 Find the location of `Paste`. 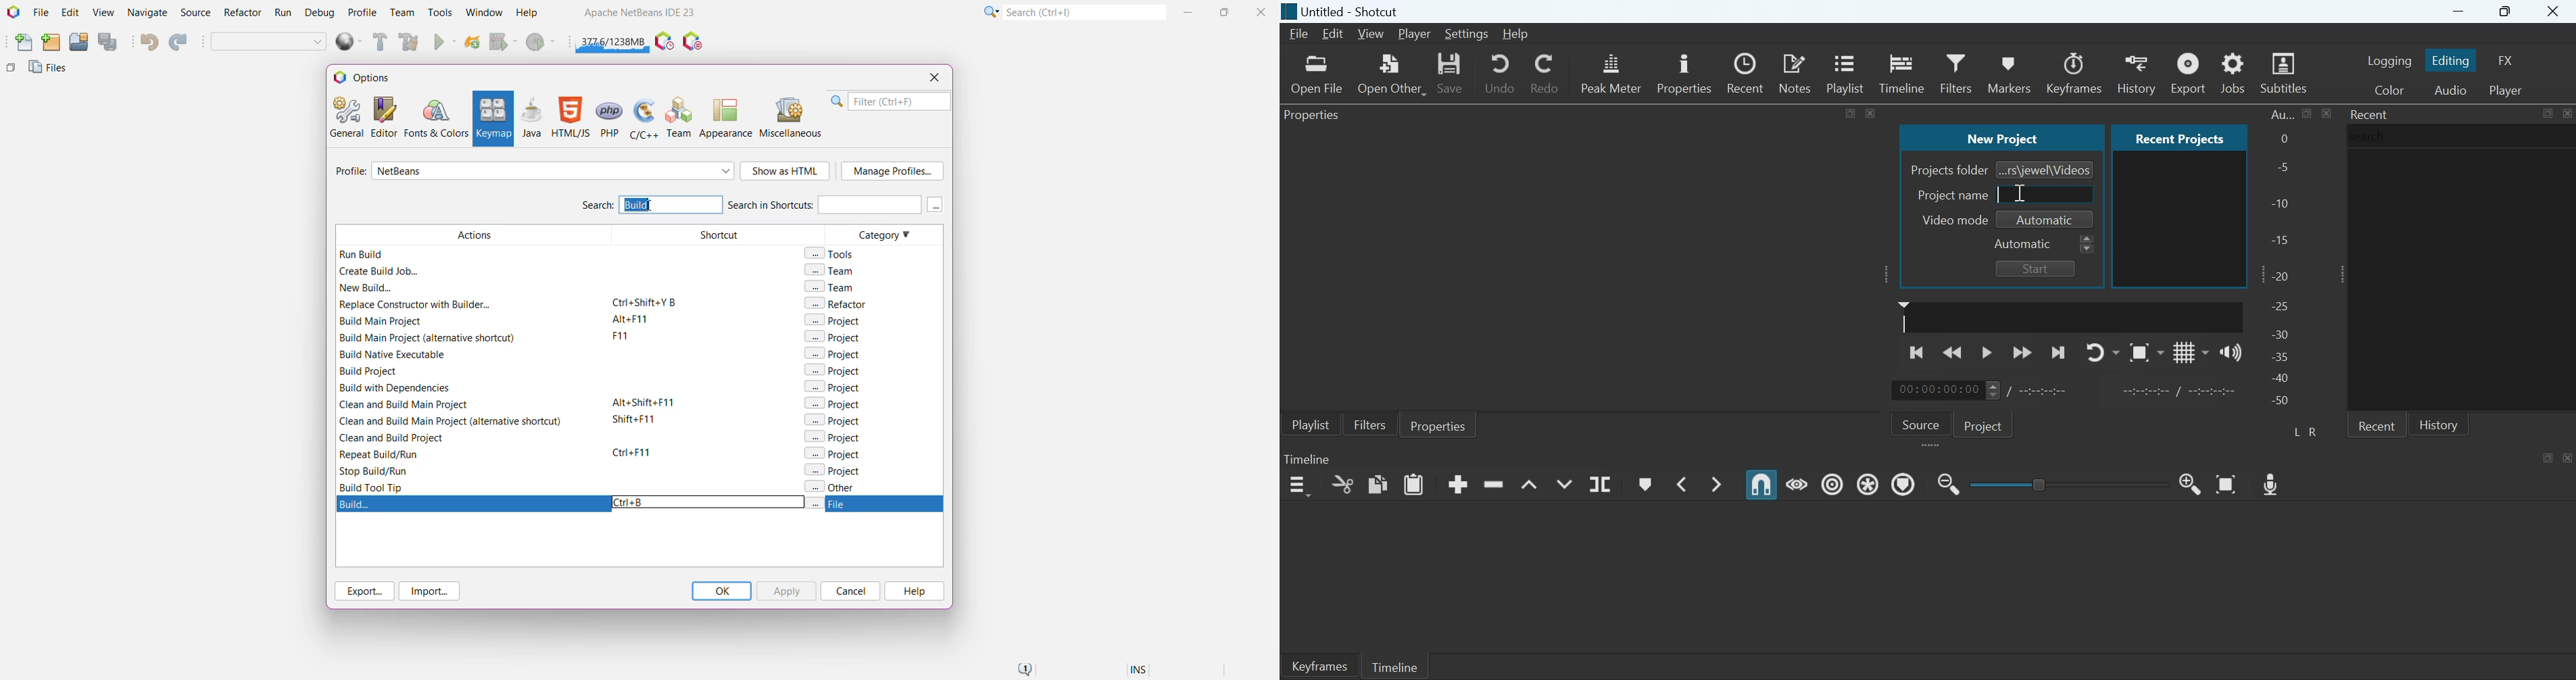

Paste is located at coordinates (1414, 483).